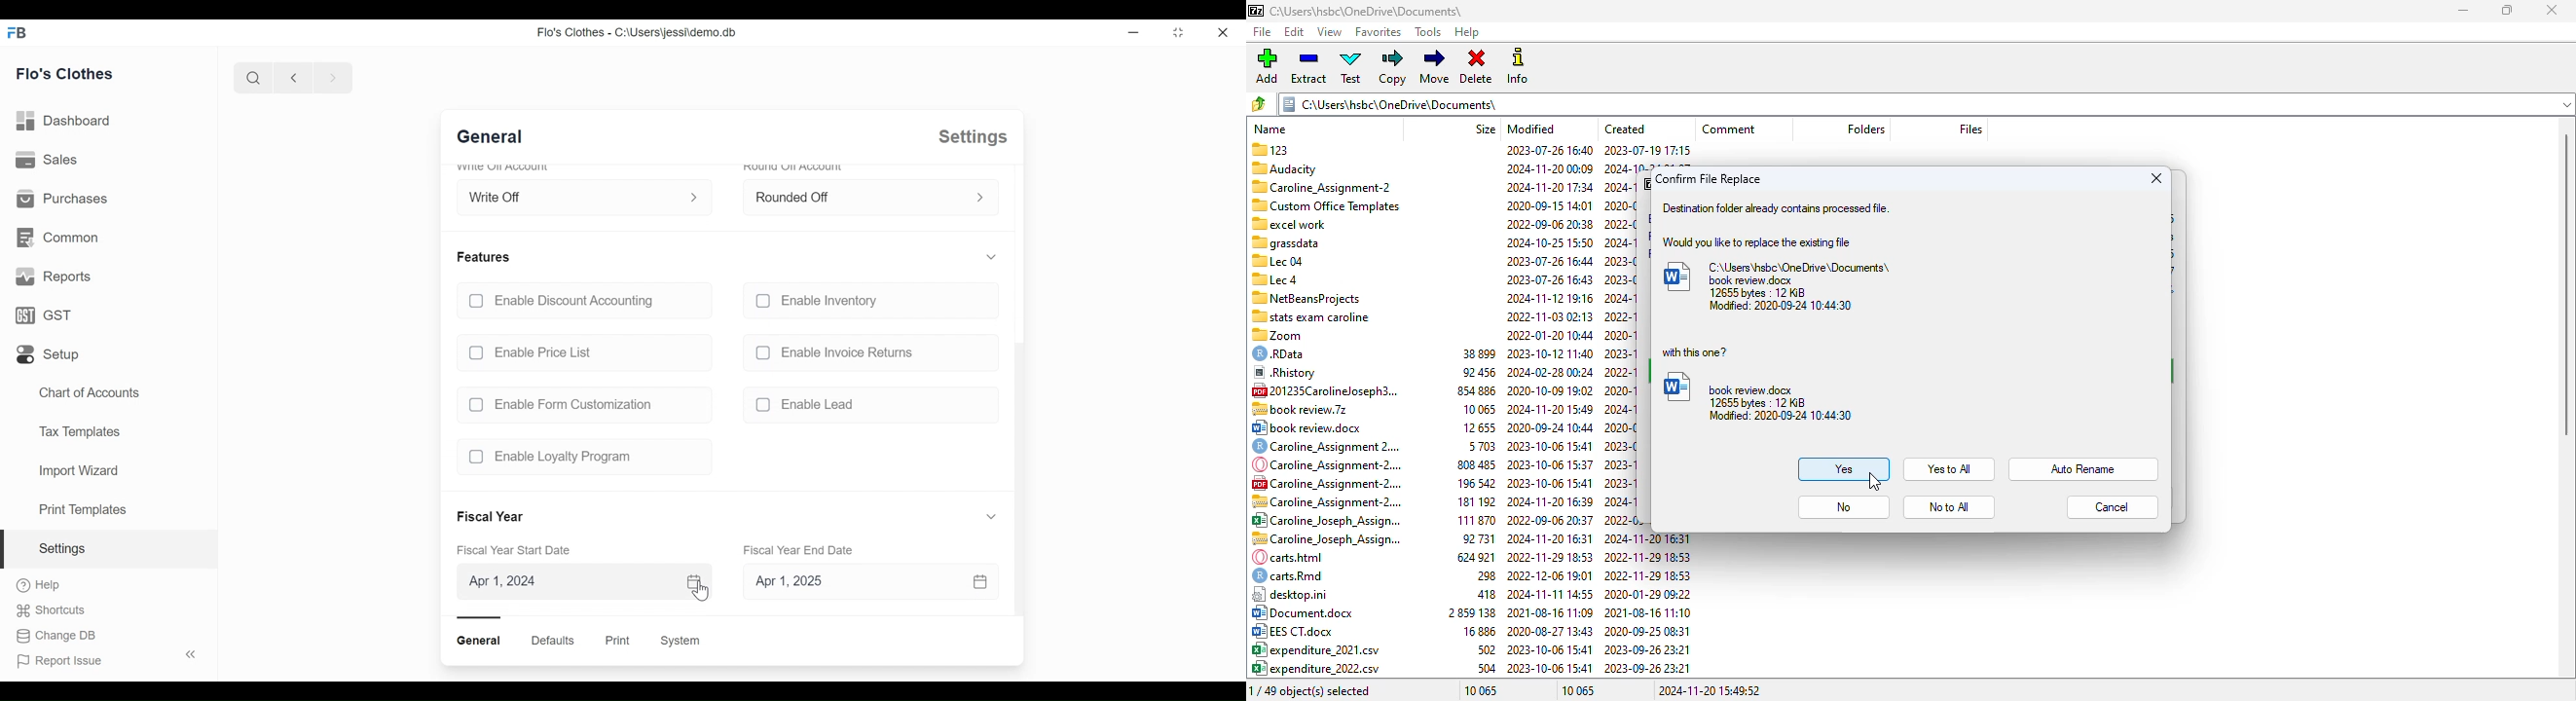  What do you see at coordinates (855, 195) in the screenshot?
I see `Rounded Off` at bounding box center [855, 195].